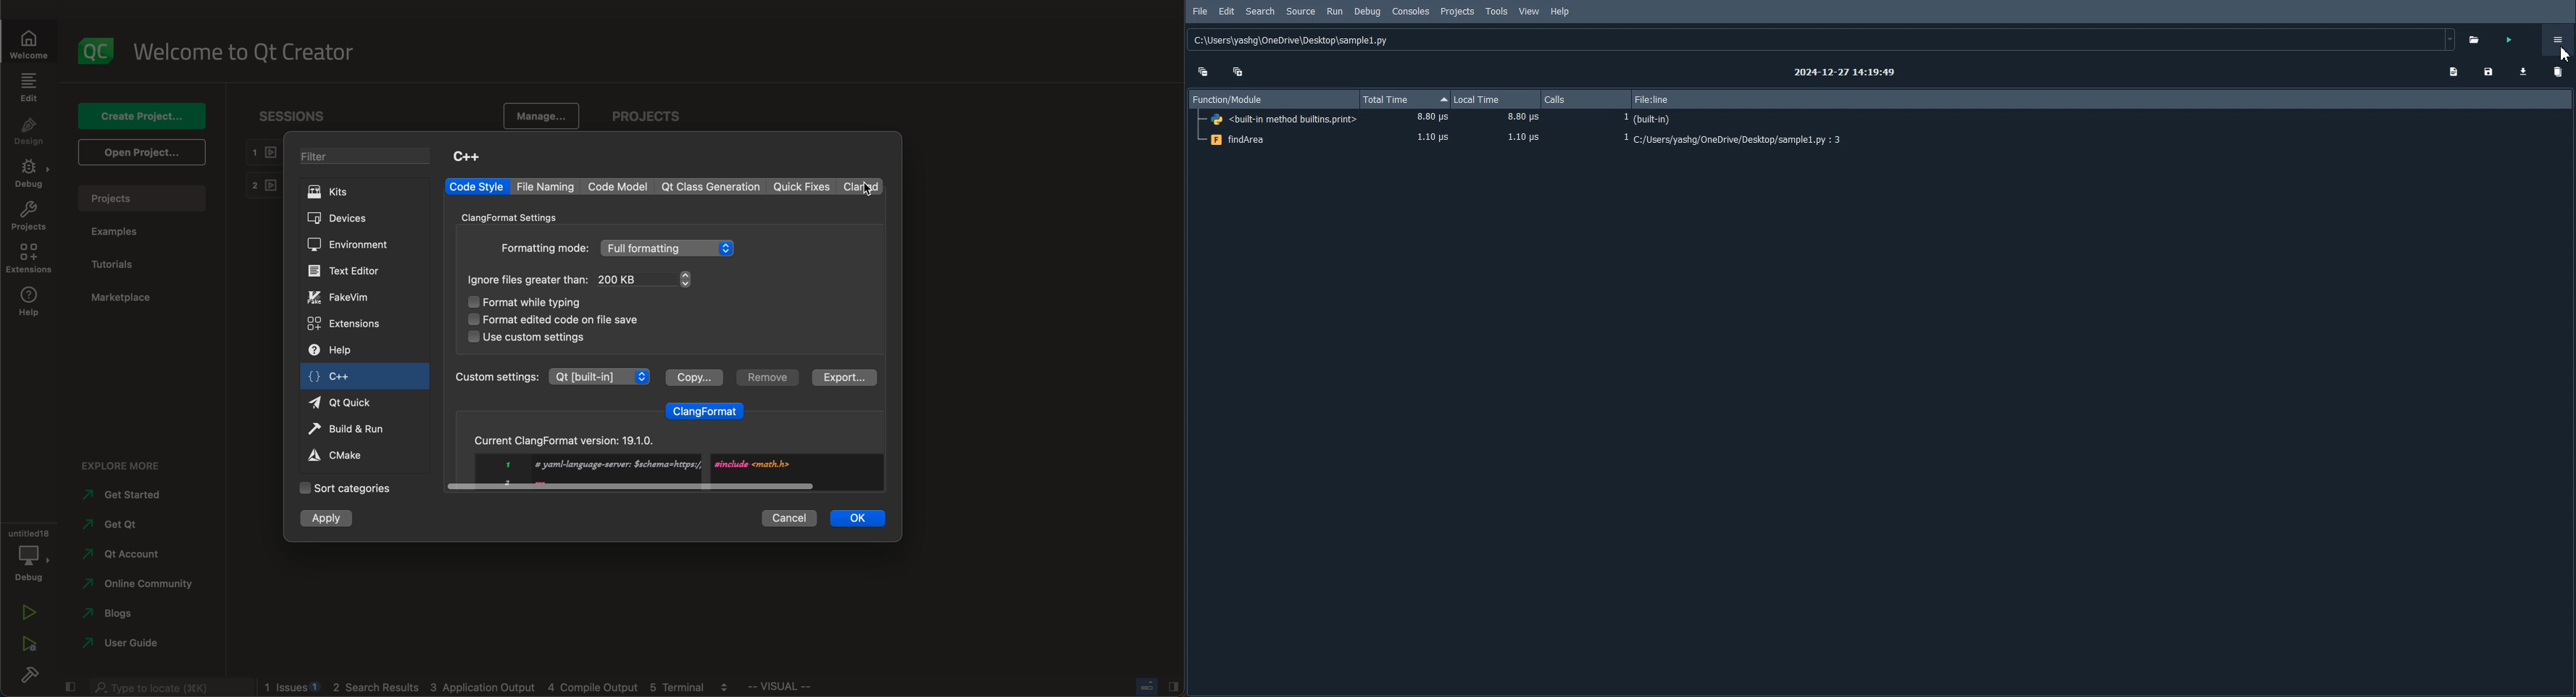 Image resolution: width=2576 pixels, height=700 pixels. Describe the element at coordinates (124, 642) in the screenshot. I see `guide` at that location.